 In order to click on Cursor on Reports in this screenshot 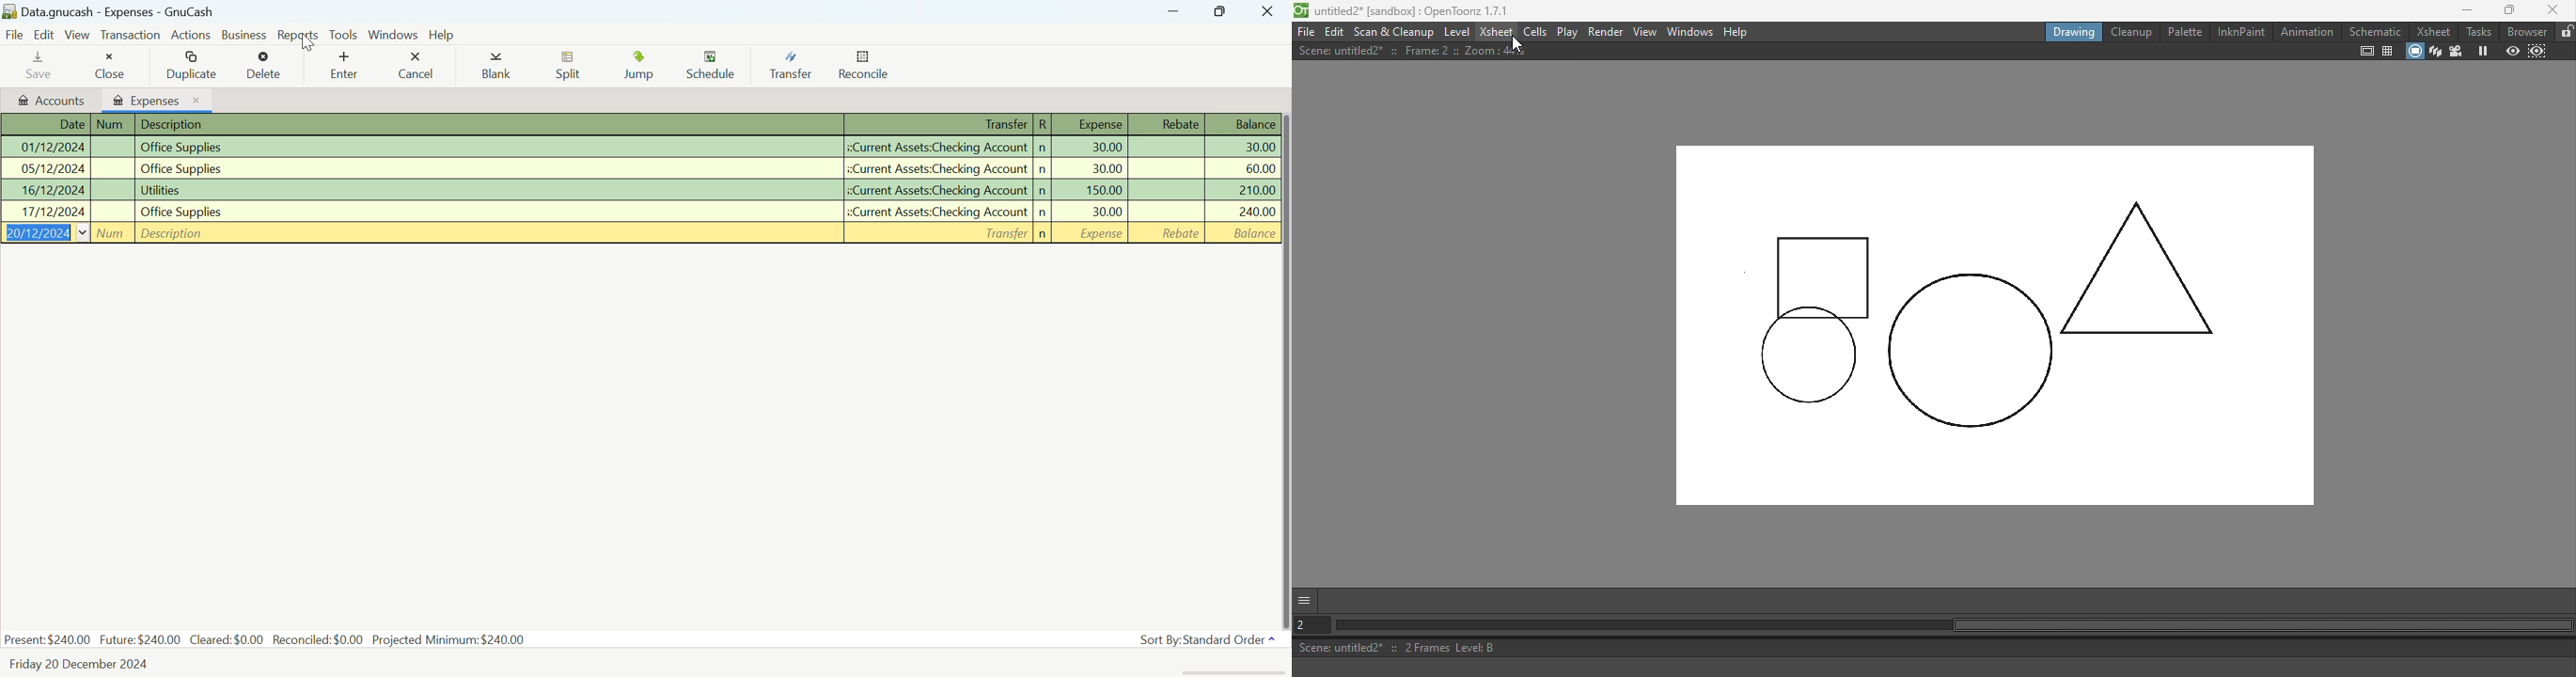, I will do `click(305, 42)`.